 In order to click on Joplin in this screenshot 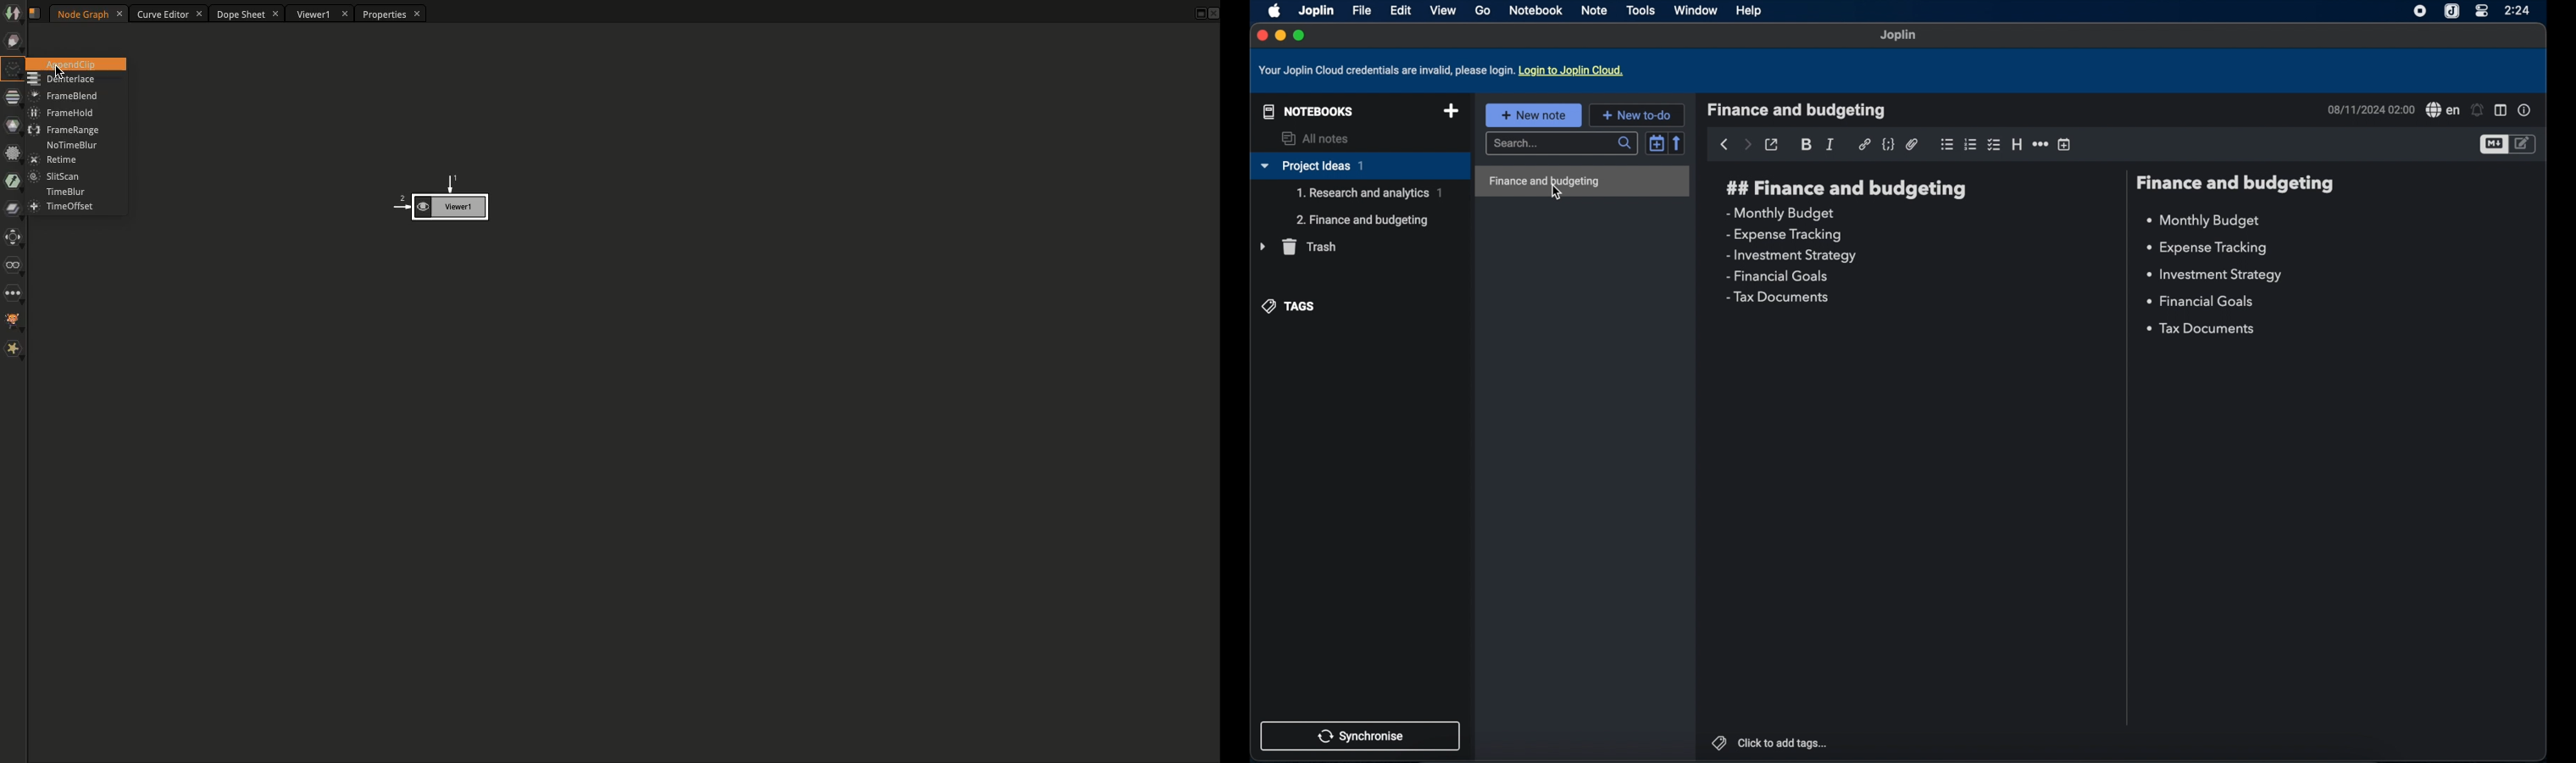, I will do `click(1316, 10)`.